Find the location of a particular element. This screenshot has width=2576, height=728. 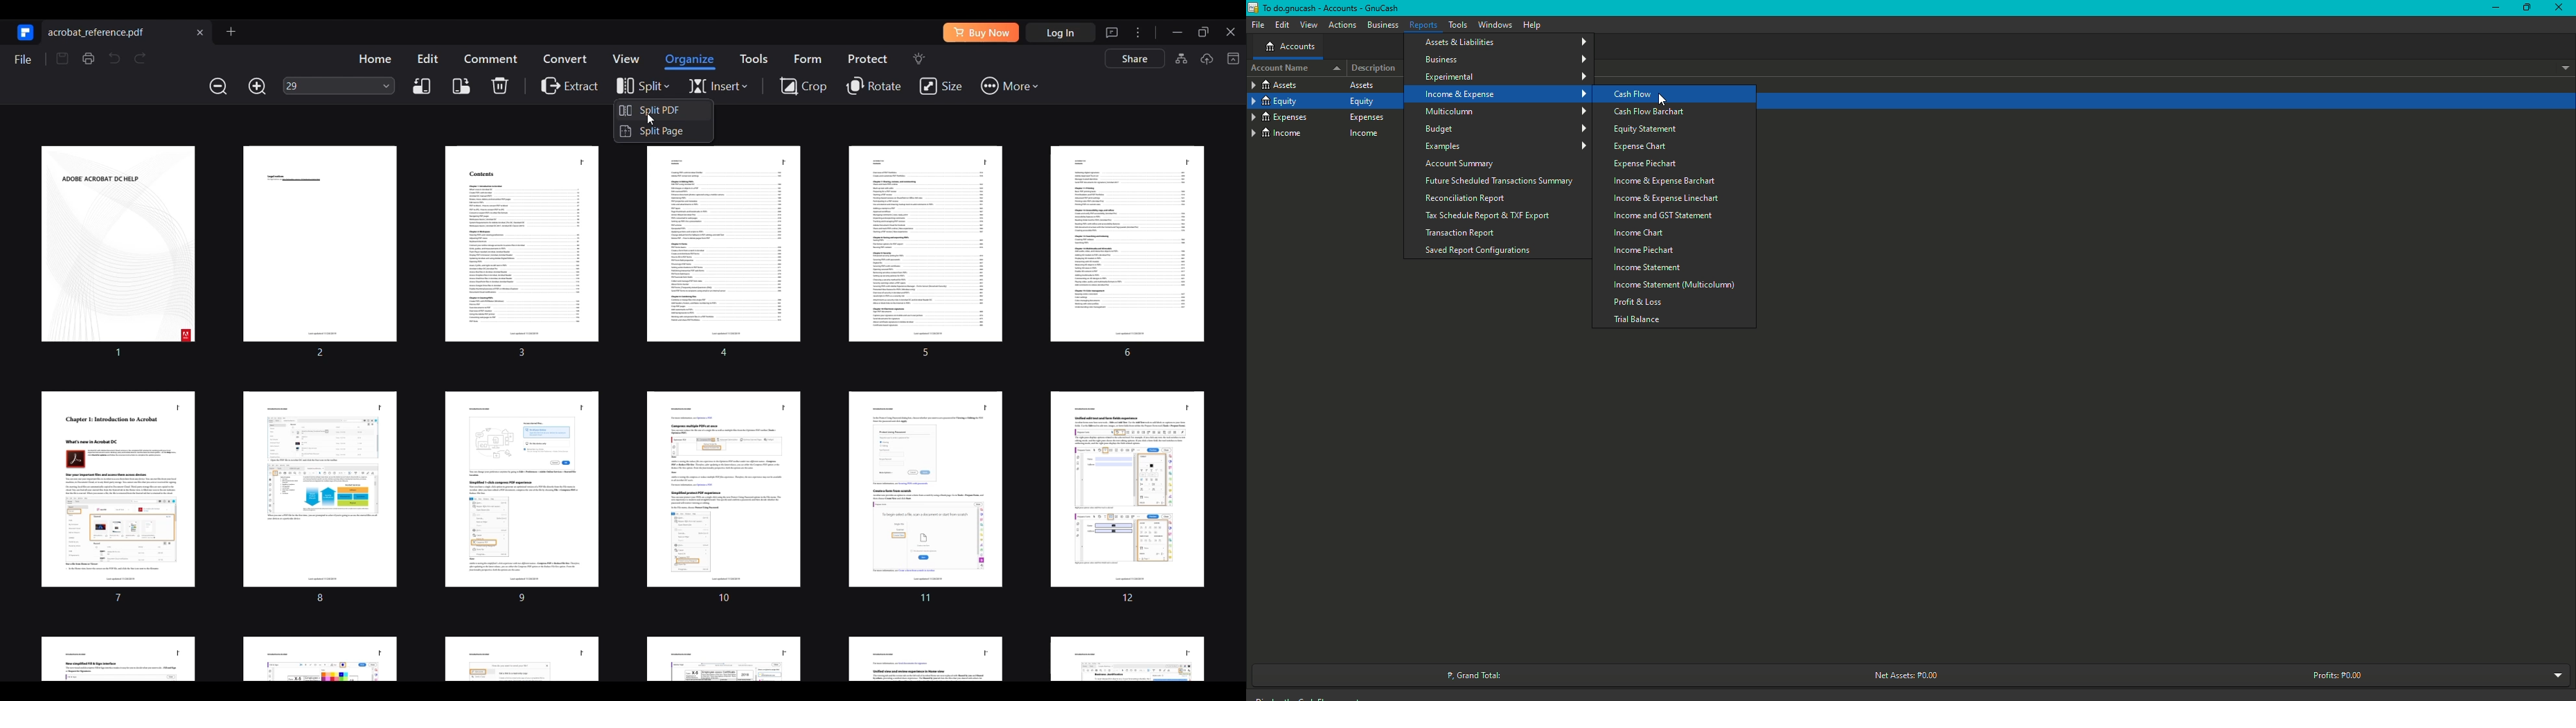

Split page options is located at coordinates (642, 86).